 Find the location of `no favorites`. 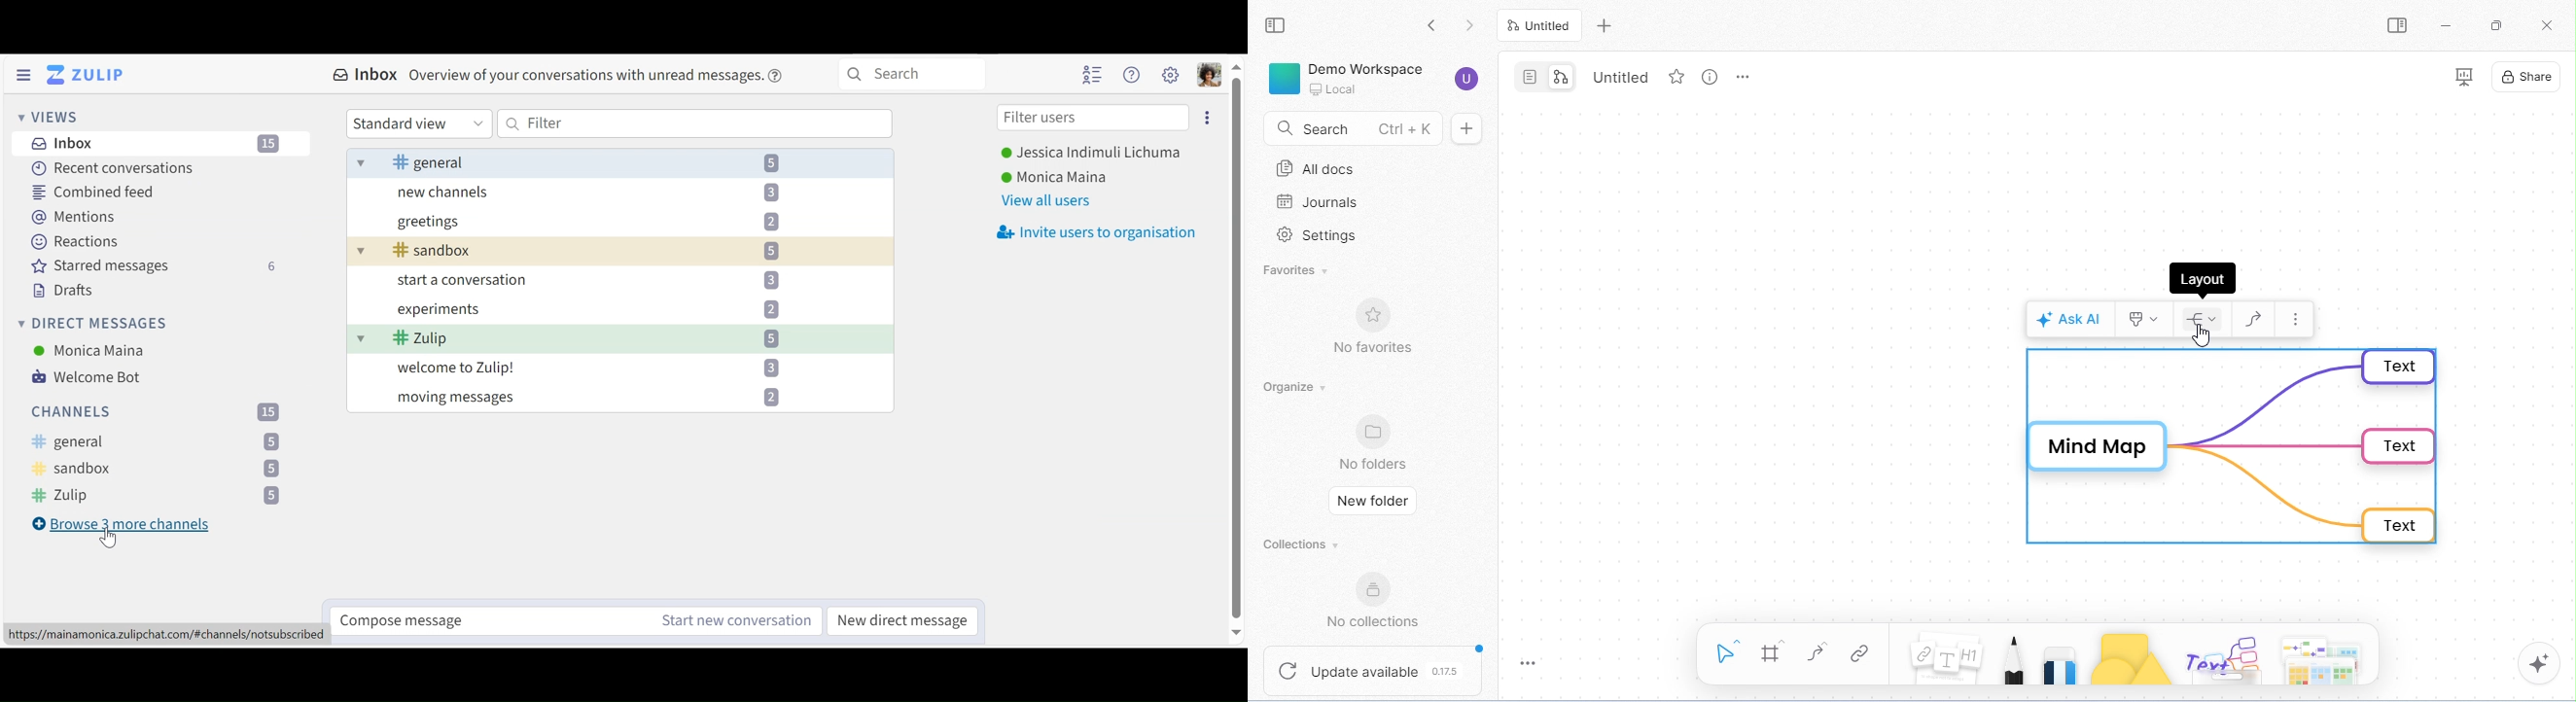

no favorites is located at coordinates (1380, 326).